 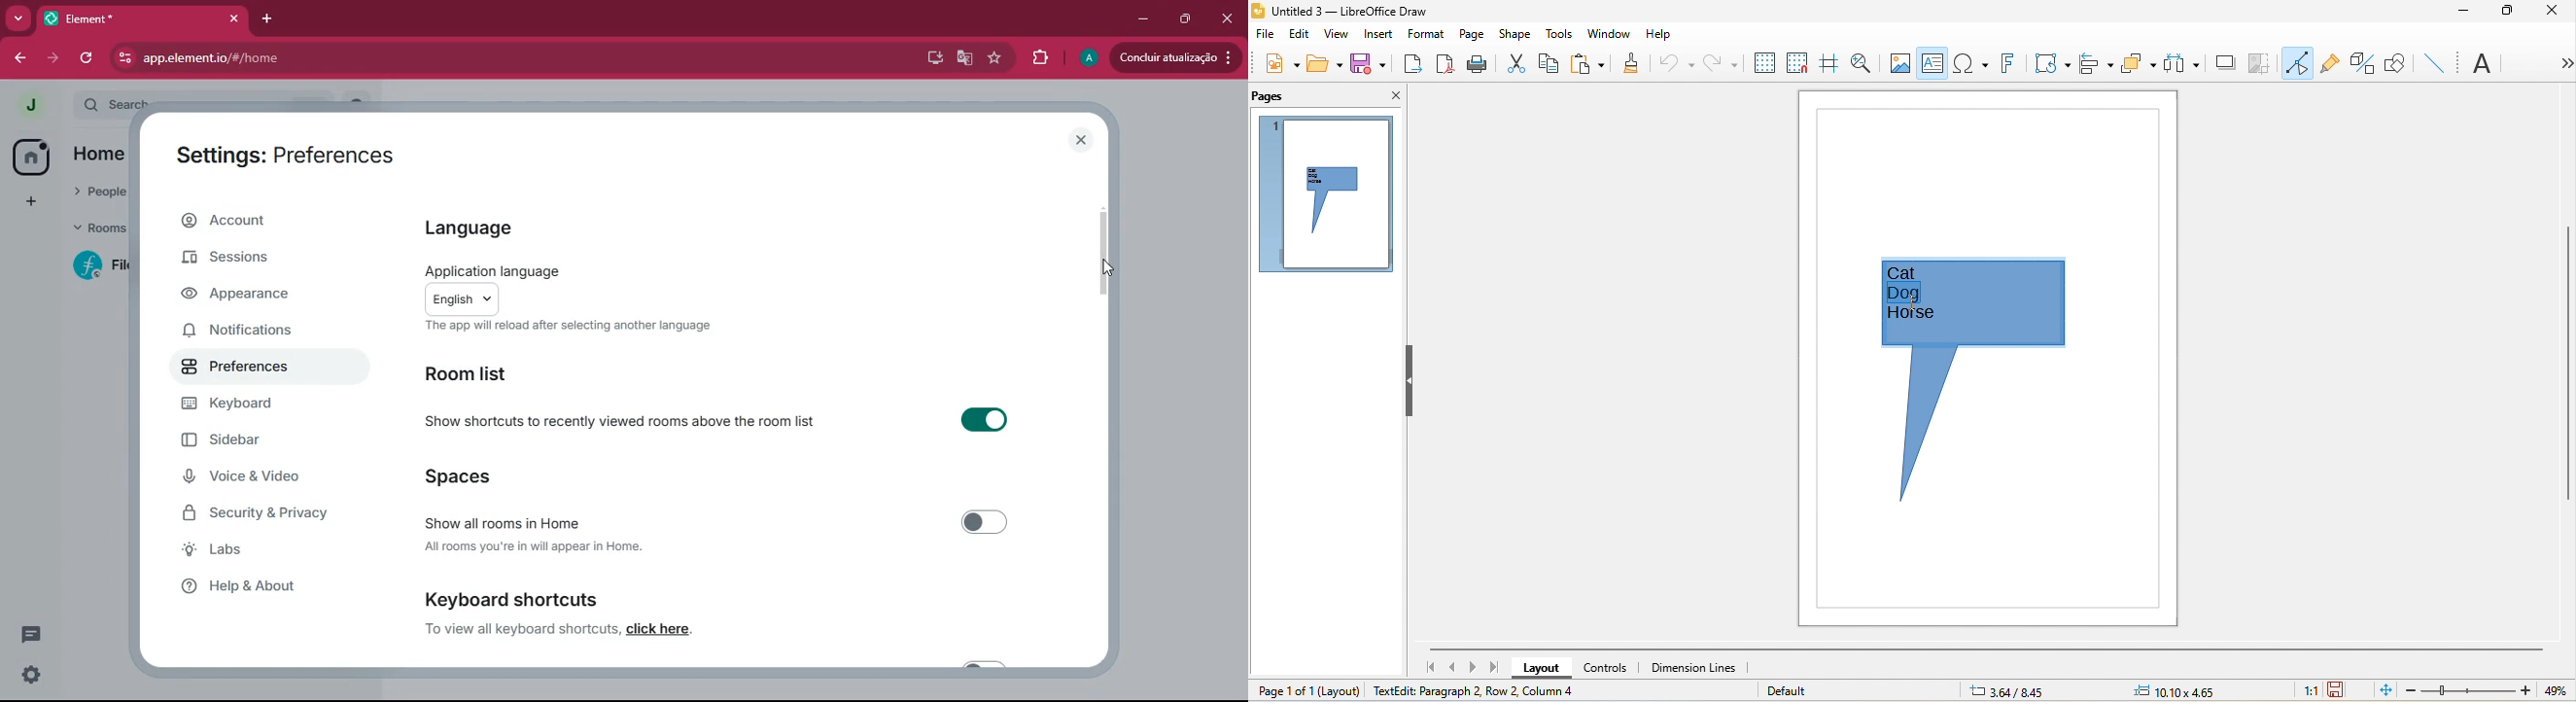 I want to click on save, so click(x=1368, y=64).